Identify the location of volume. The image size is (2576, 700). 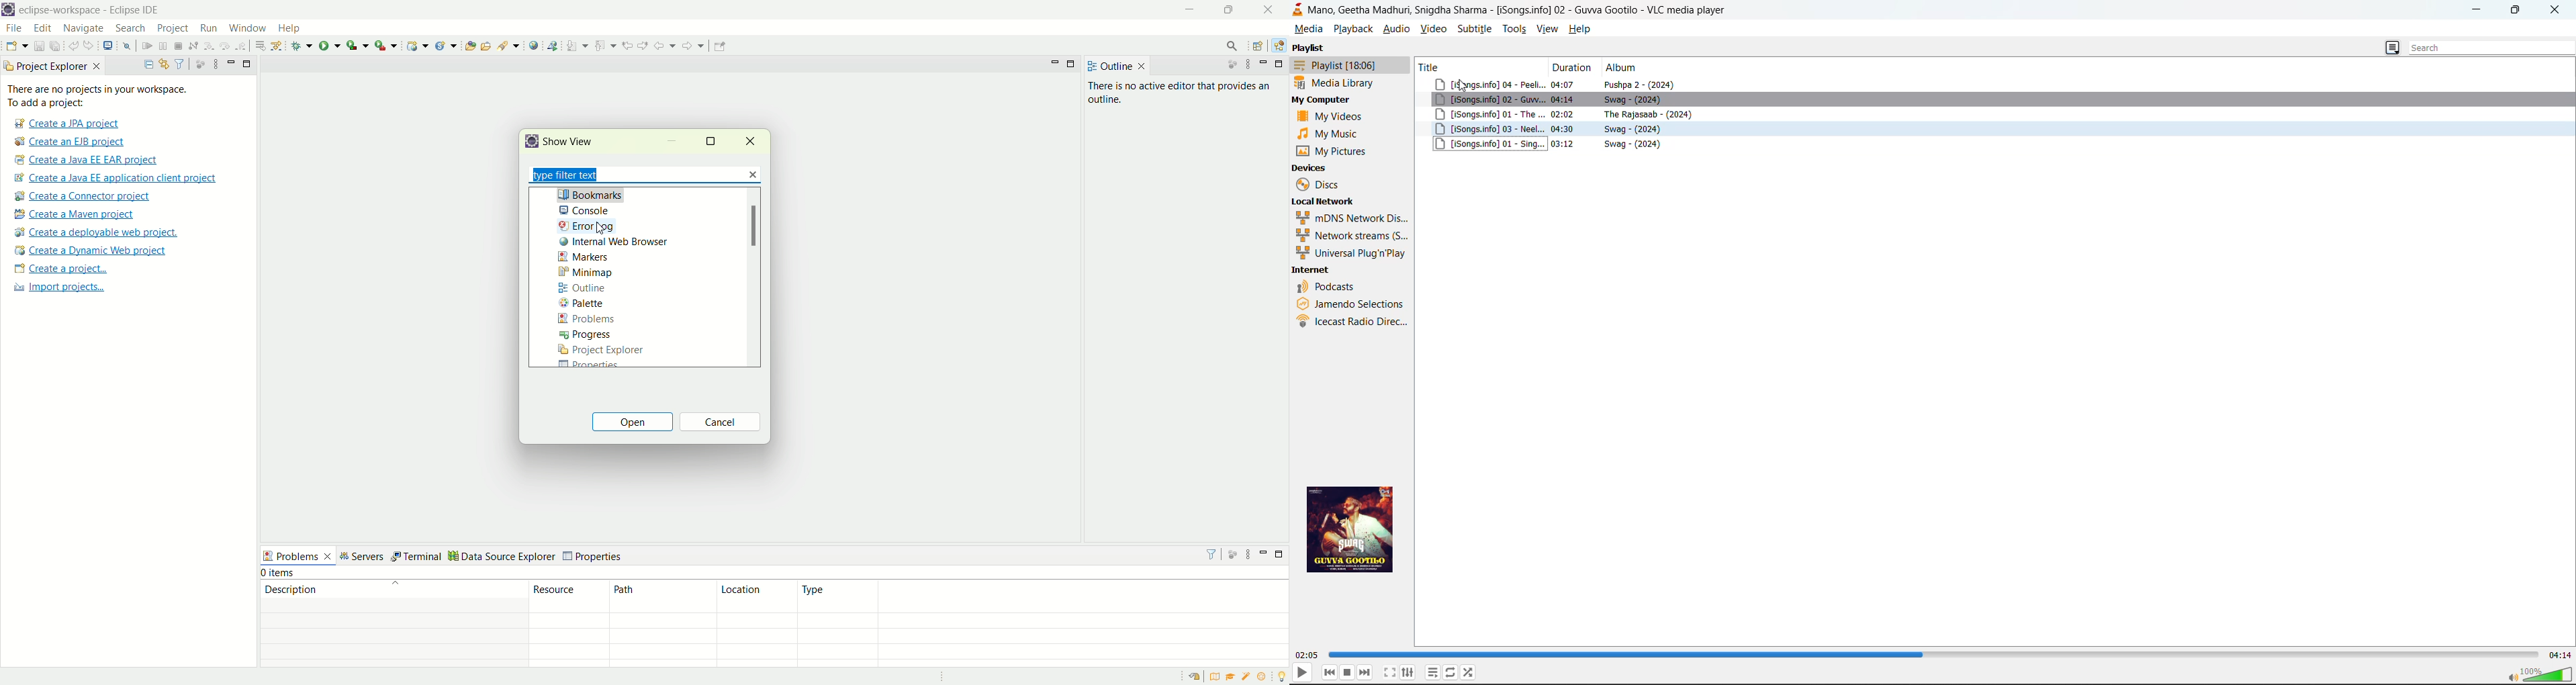
(2539, 673).